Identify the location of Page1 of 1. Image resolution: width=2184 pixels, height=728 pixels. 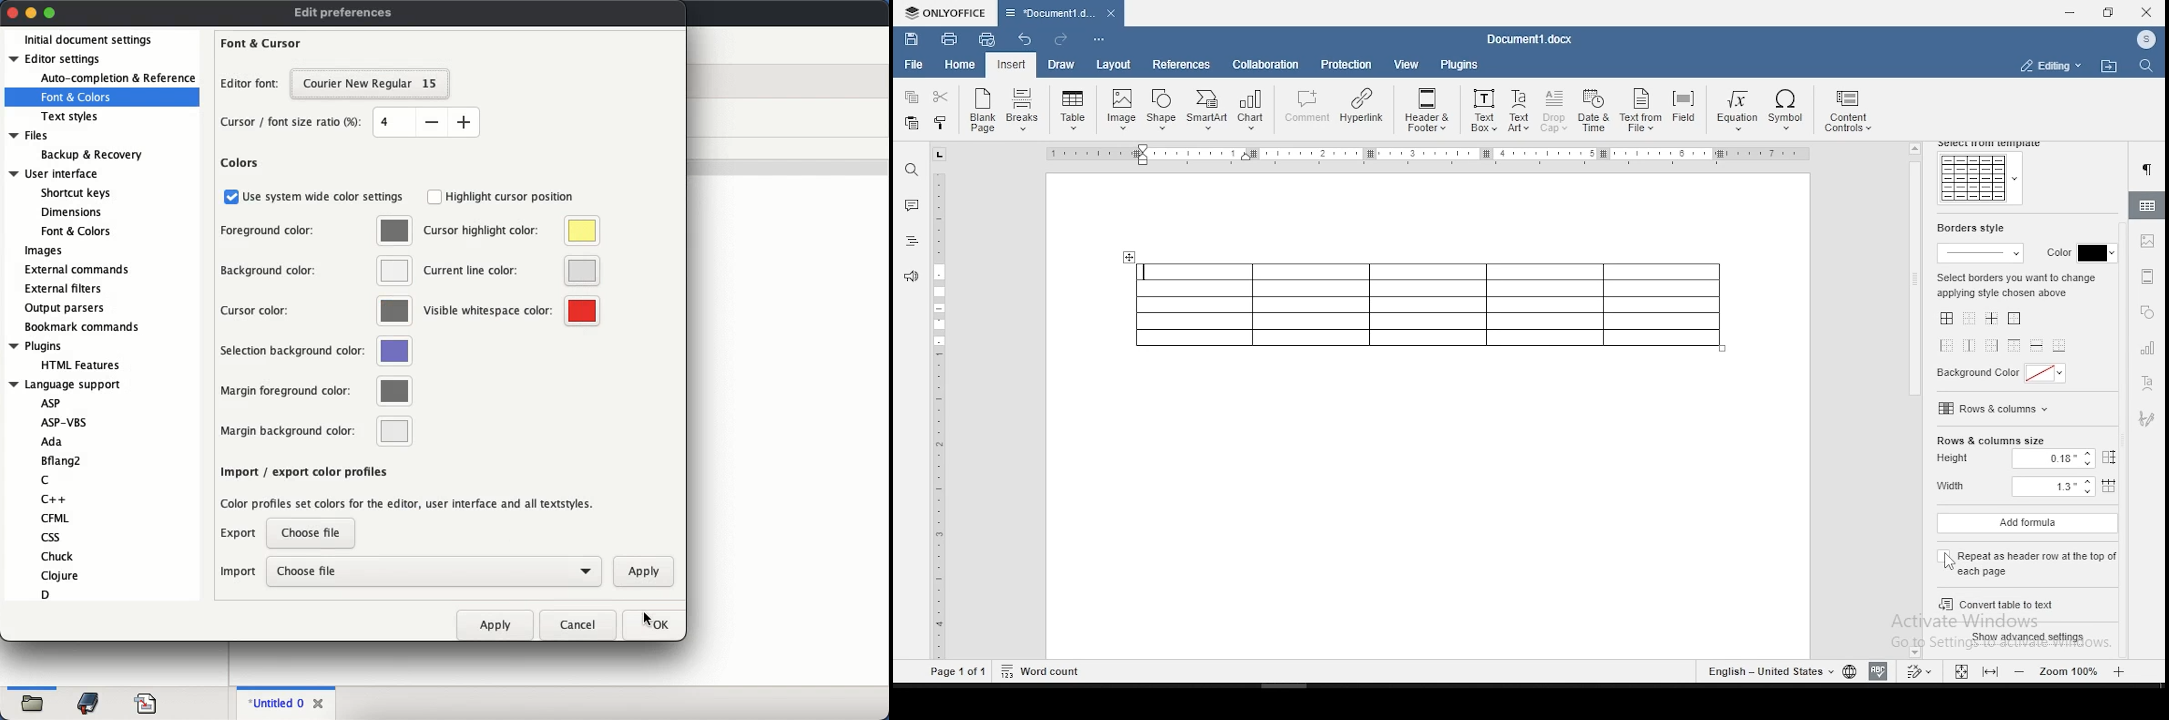
(959, 673).